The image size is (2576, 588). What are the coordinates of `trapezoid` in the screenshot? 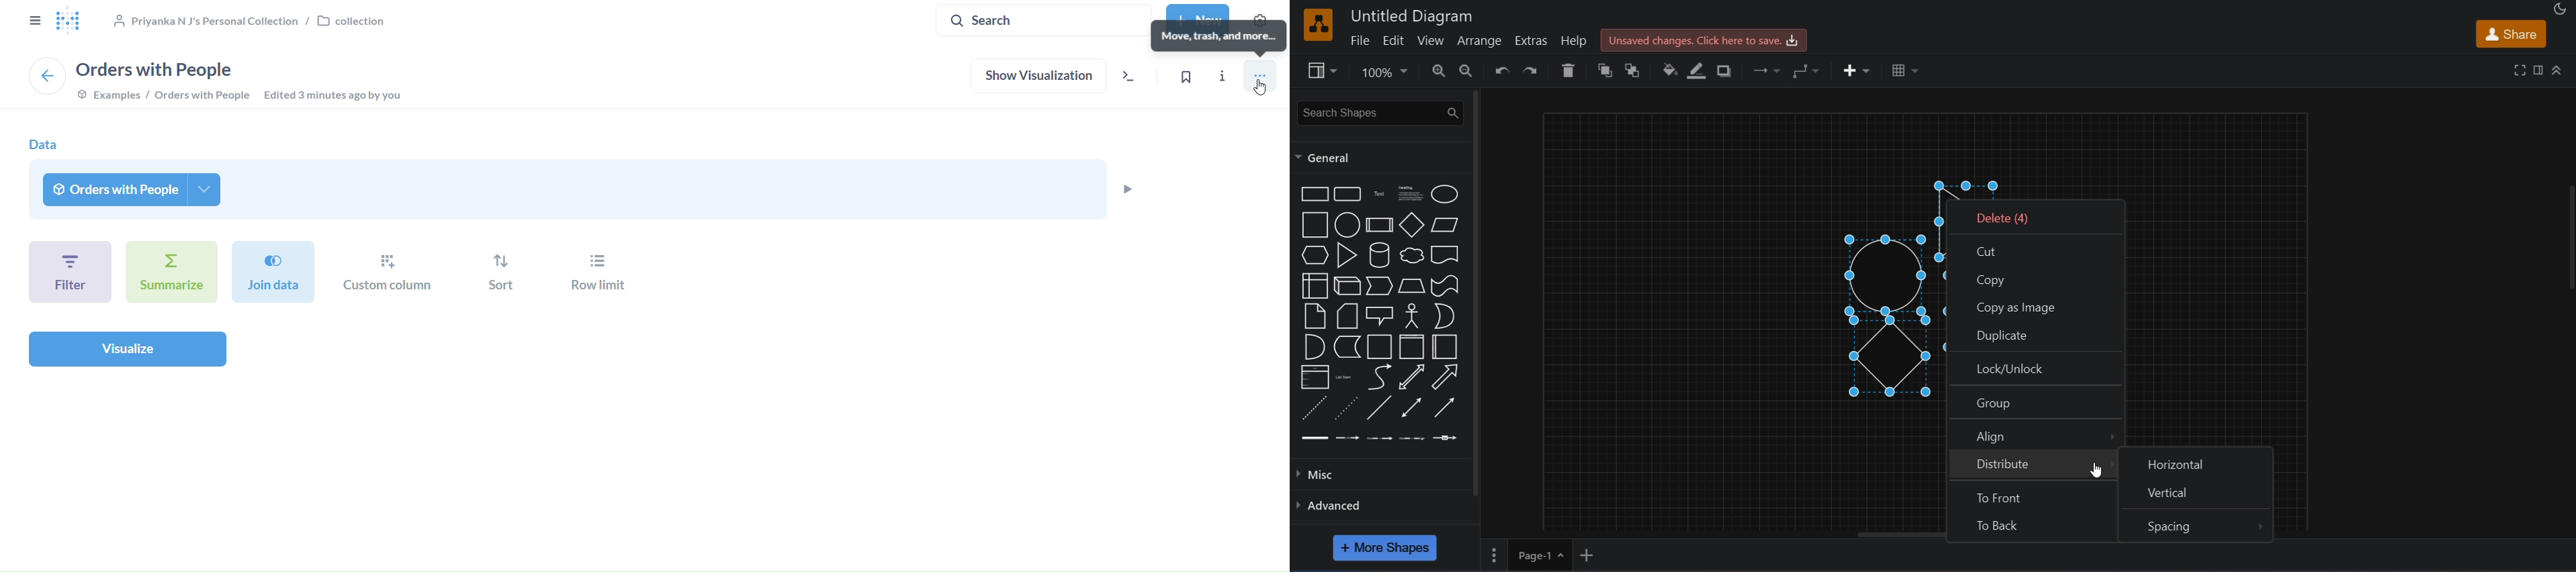 It's located at (1410, 286).